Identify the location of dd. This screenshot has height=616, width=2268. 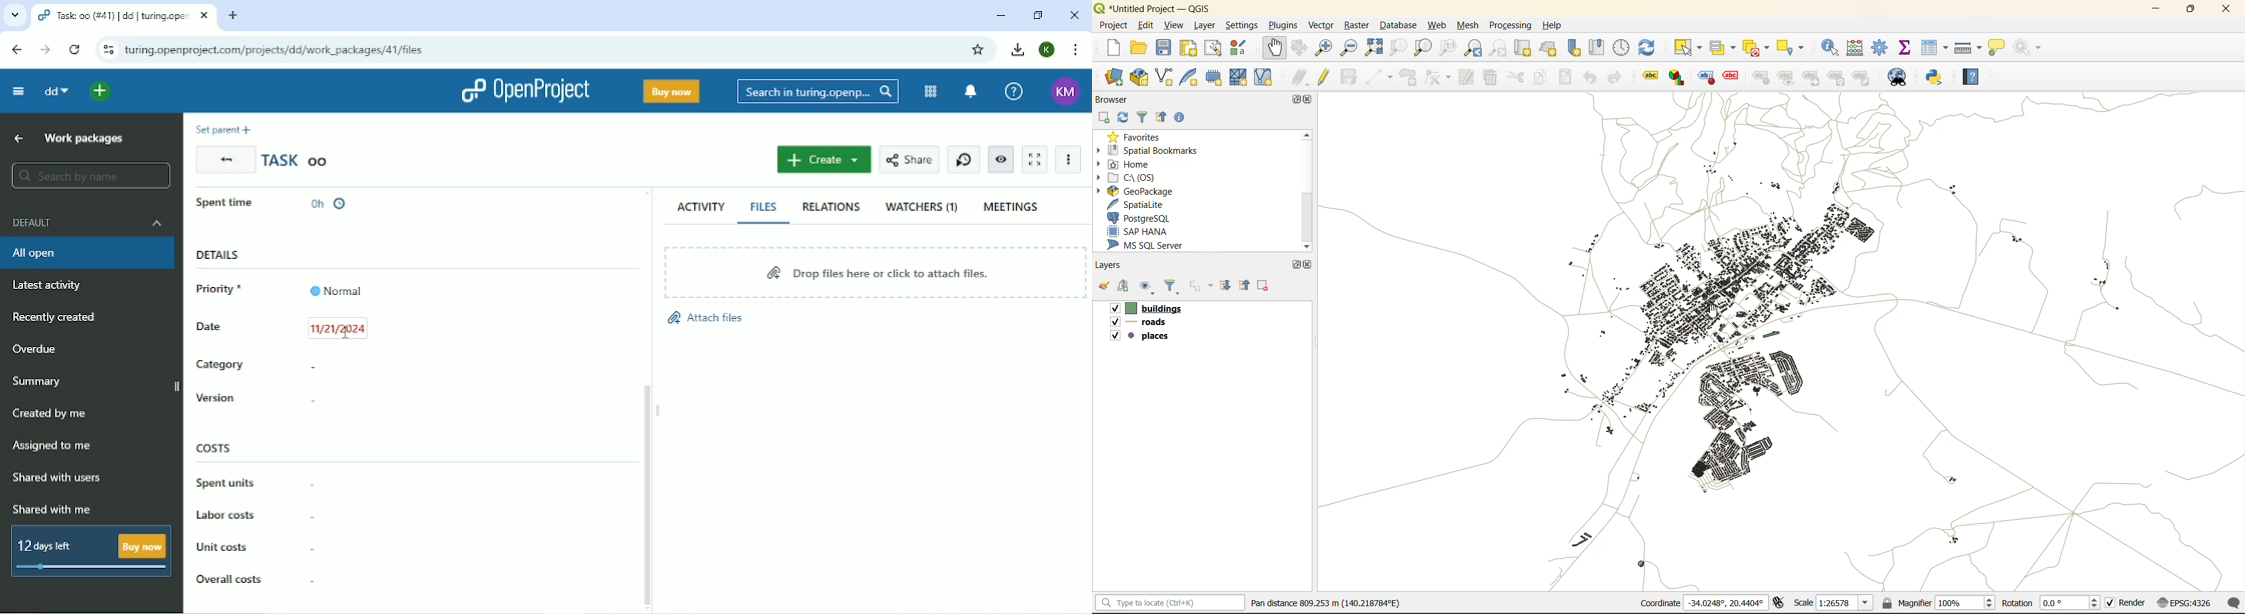
(56, 91).